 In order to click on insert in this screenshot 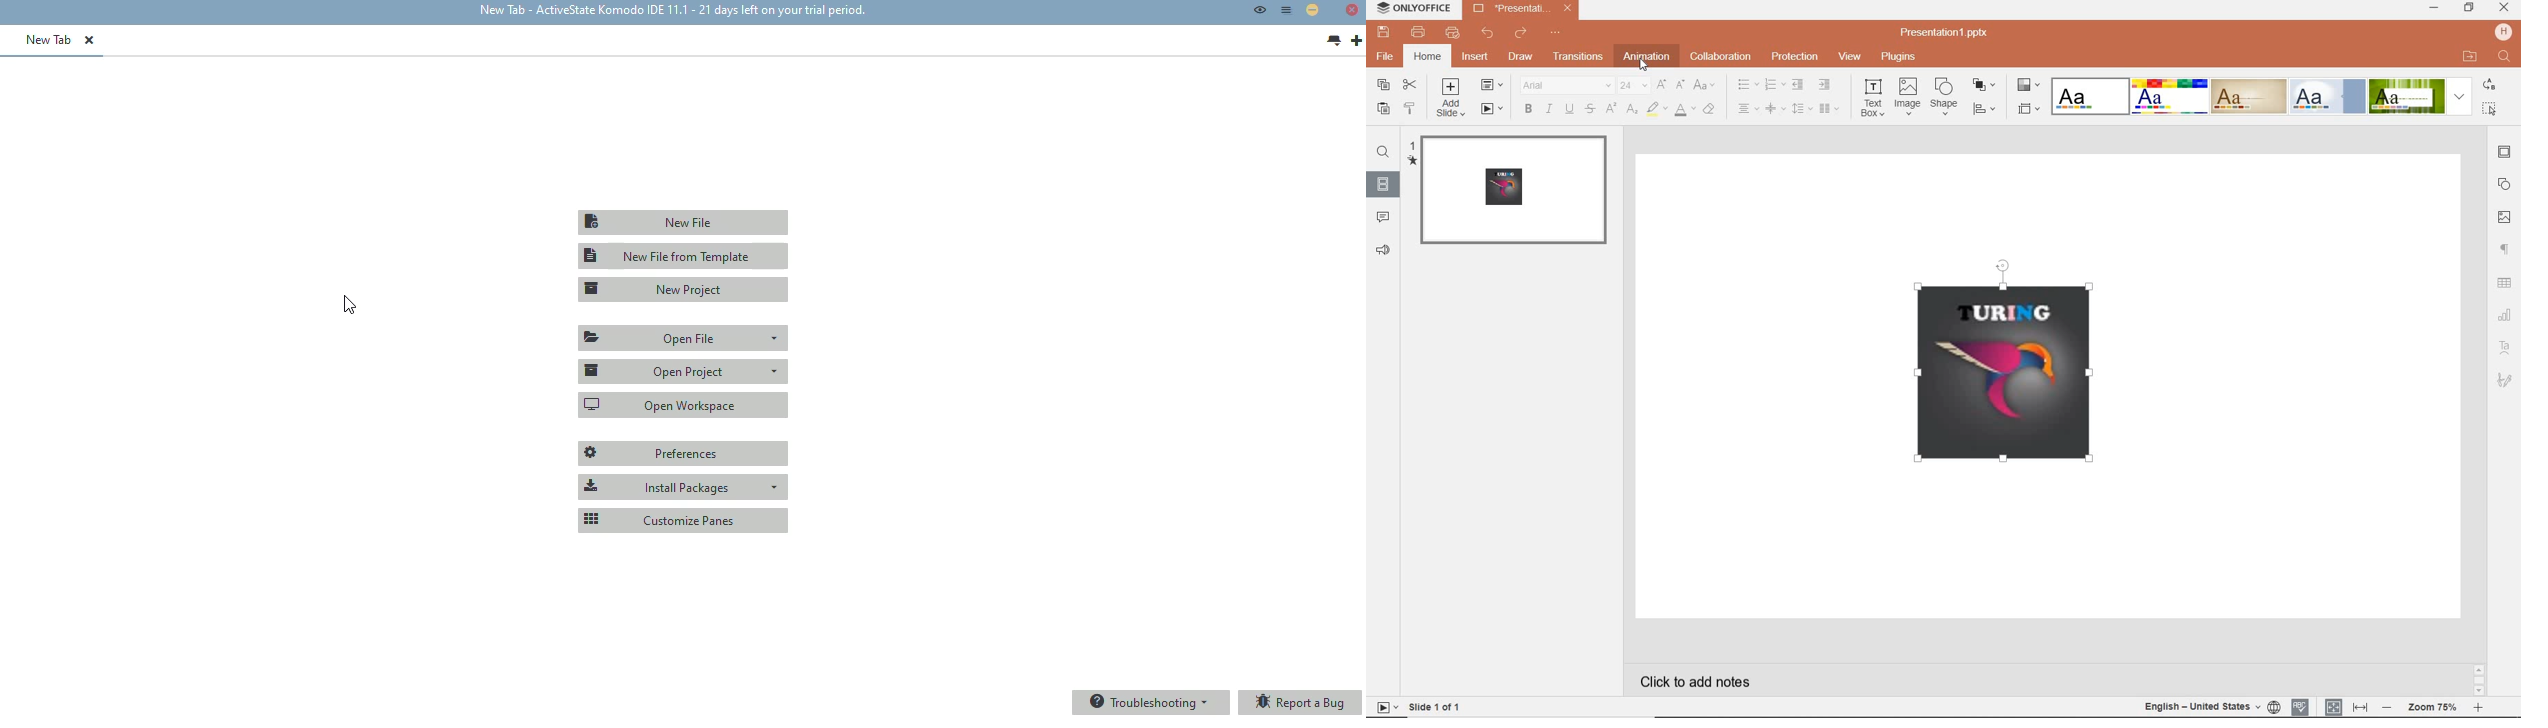, I will do `click(1475, 56)`.